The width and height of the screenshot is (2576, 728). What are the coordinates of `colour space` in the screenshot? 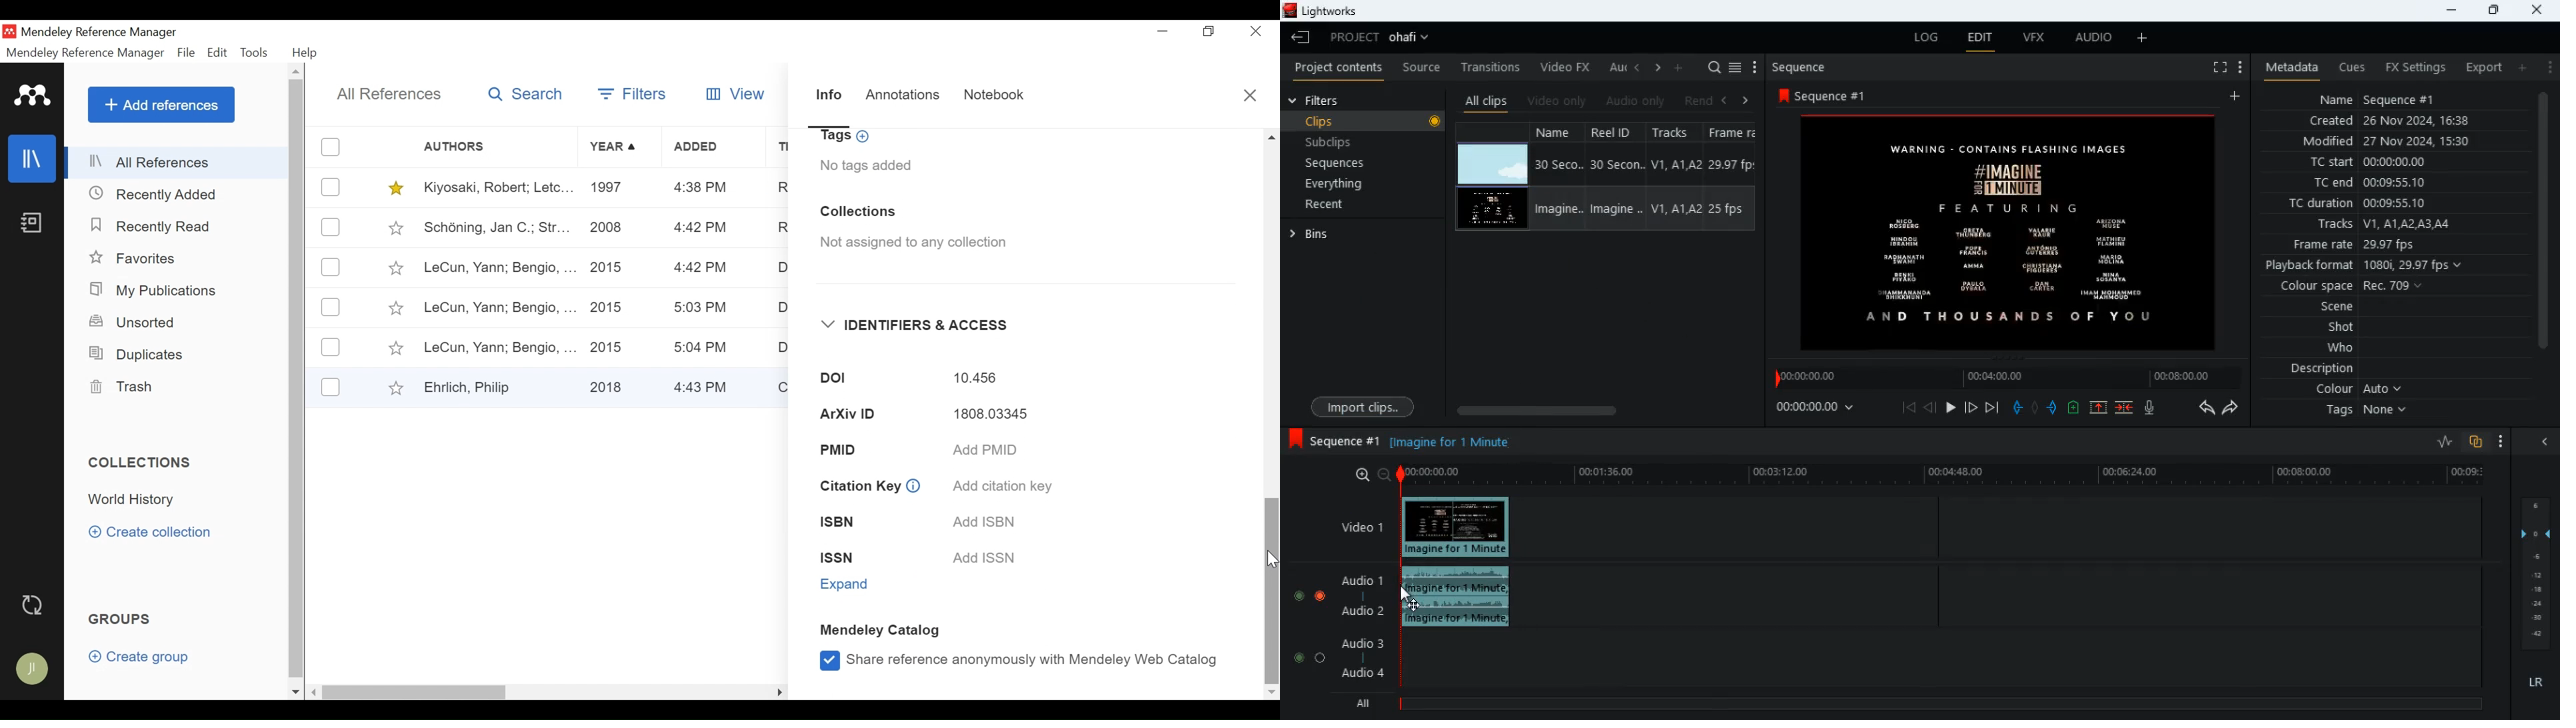 It's located at (2346, 287).